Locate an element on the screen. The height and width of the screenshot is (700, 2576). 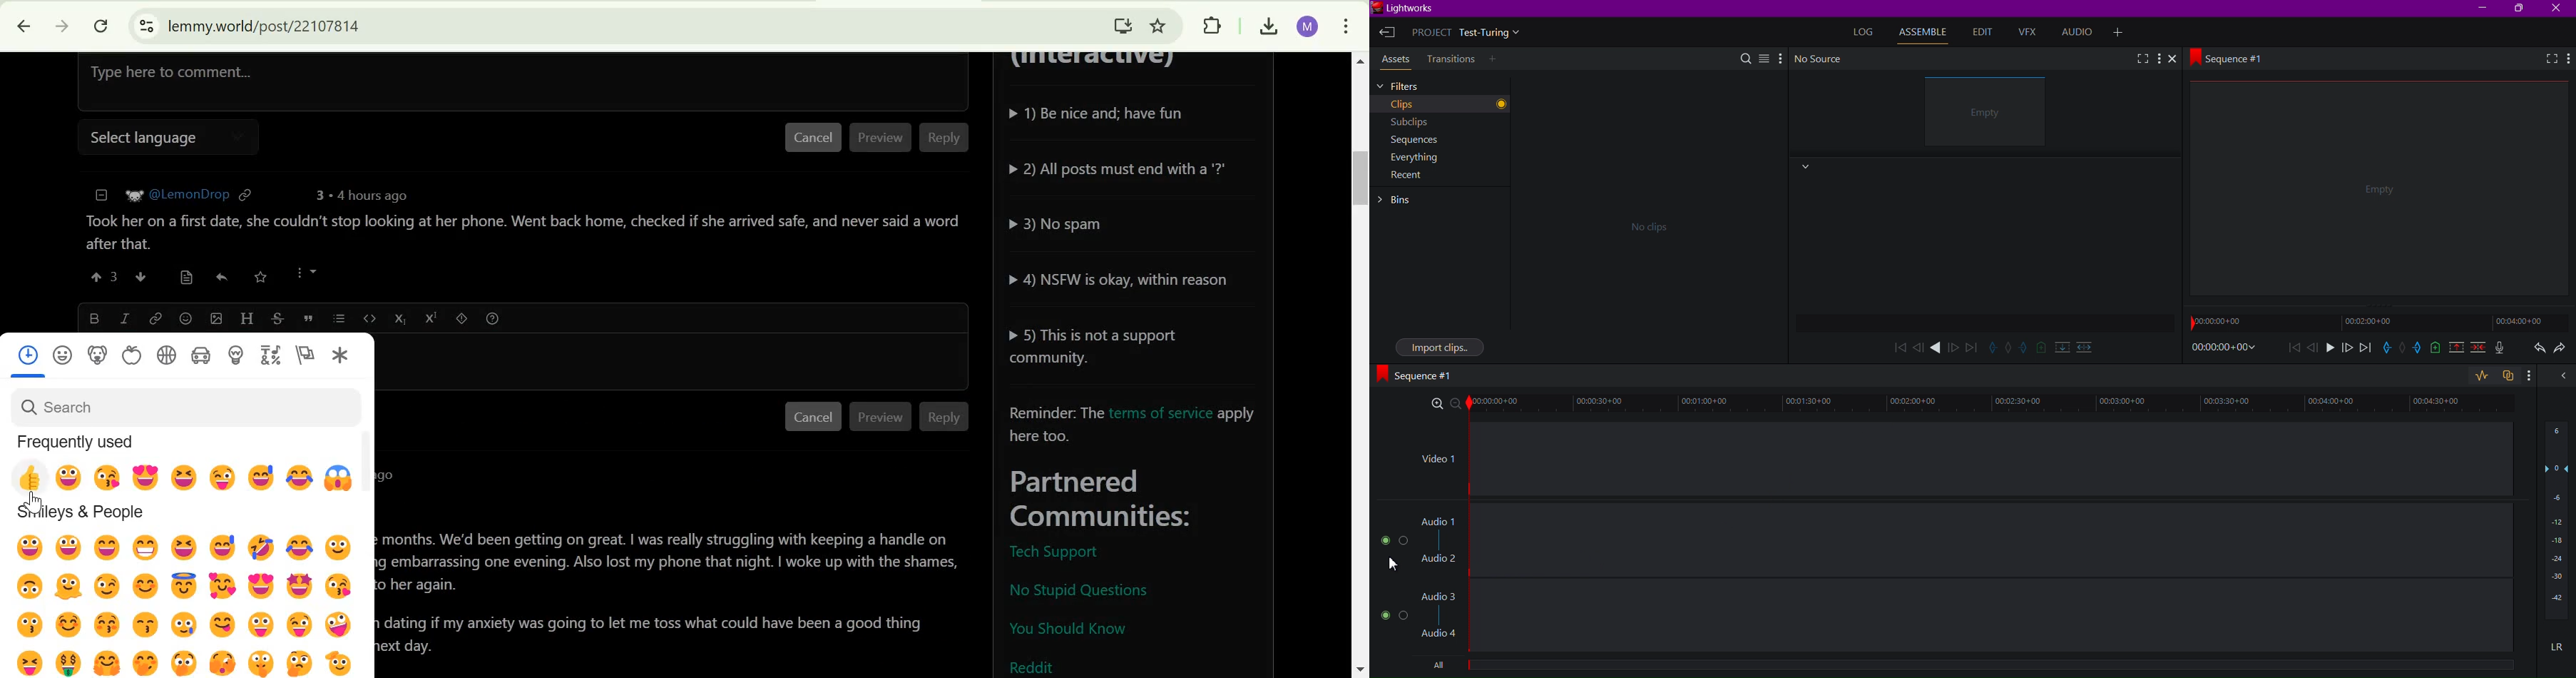
Search is located at coordinates (56, 405).